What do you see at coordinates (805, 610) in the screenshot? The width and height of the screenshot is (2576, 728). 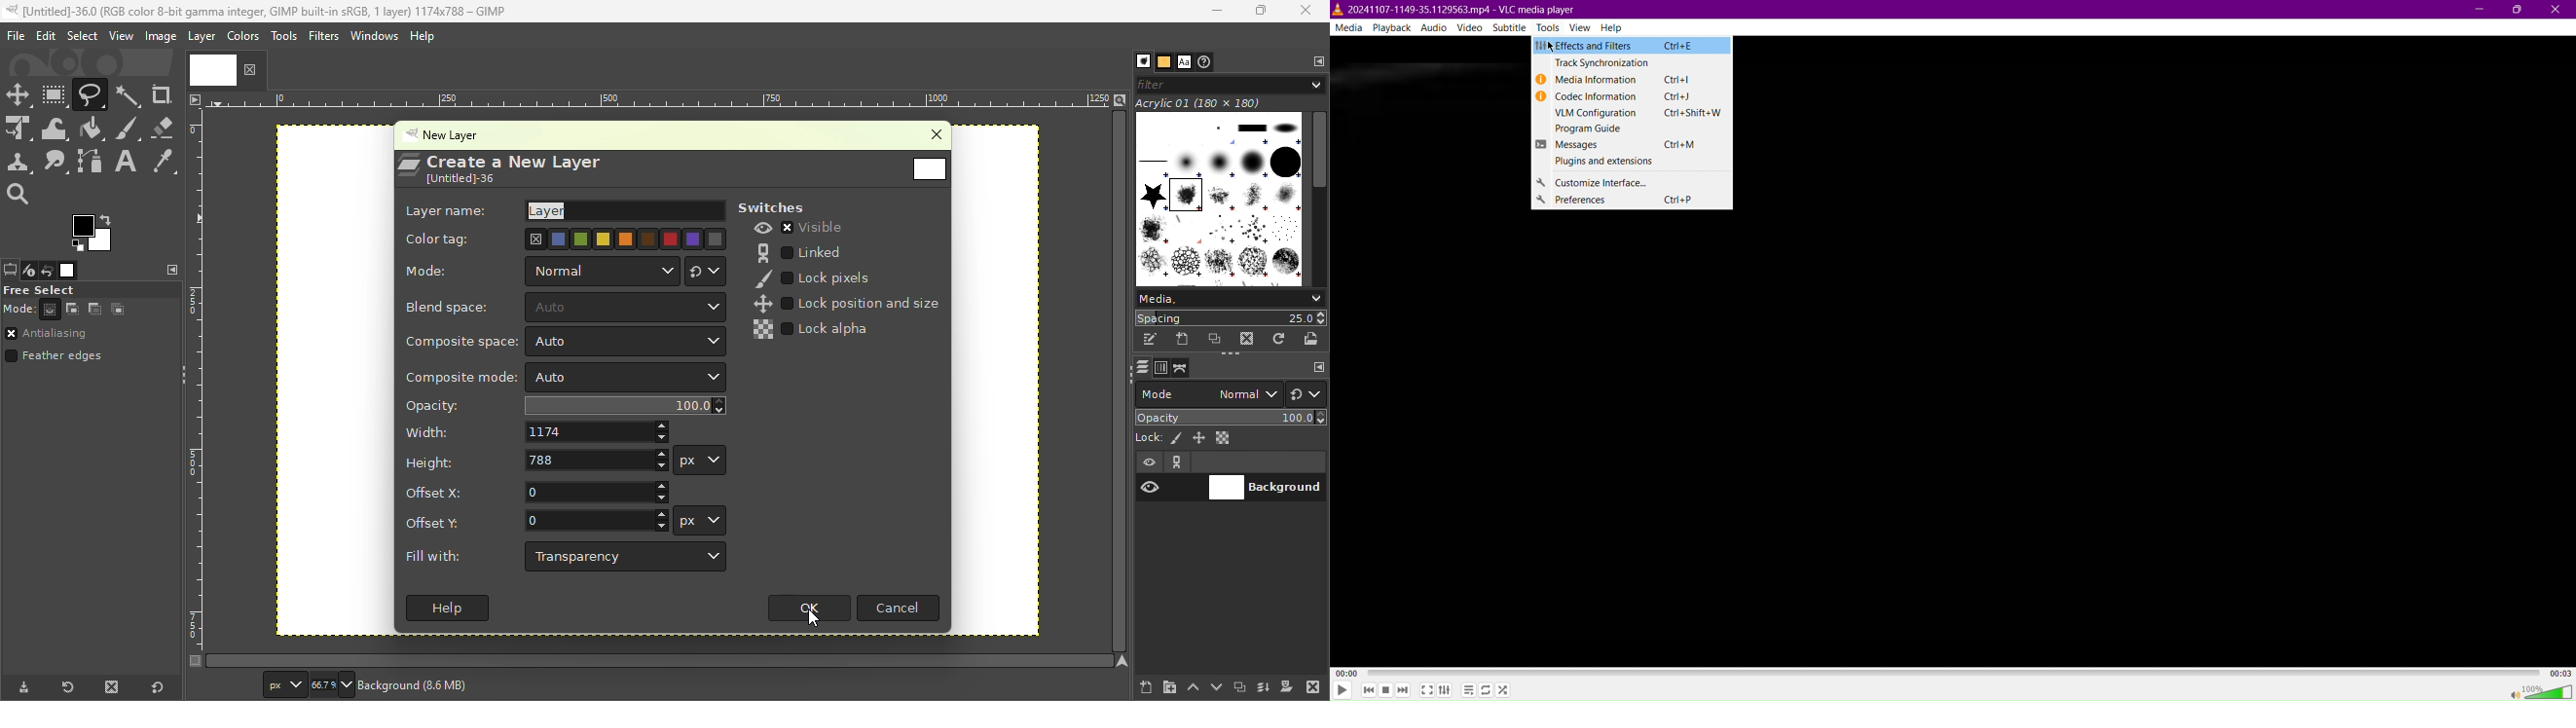 I see `Ok` at bounding box center [805, 610].